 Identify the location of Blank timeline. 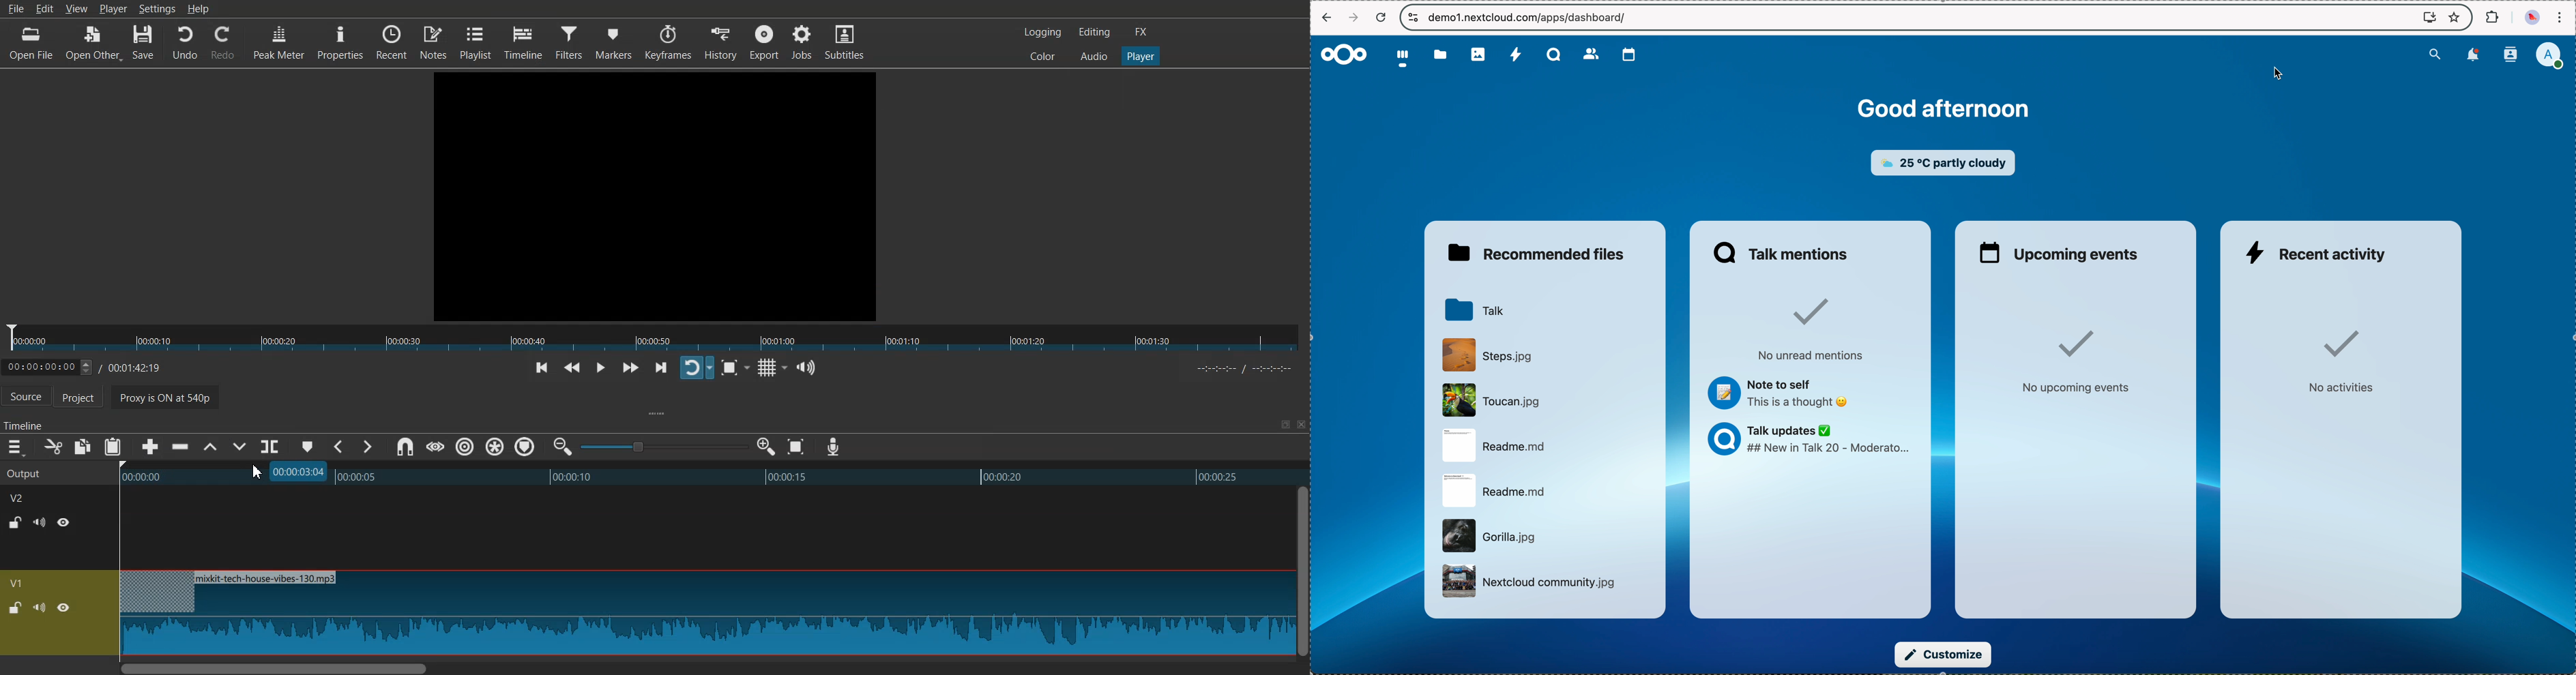
(705, 528).